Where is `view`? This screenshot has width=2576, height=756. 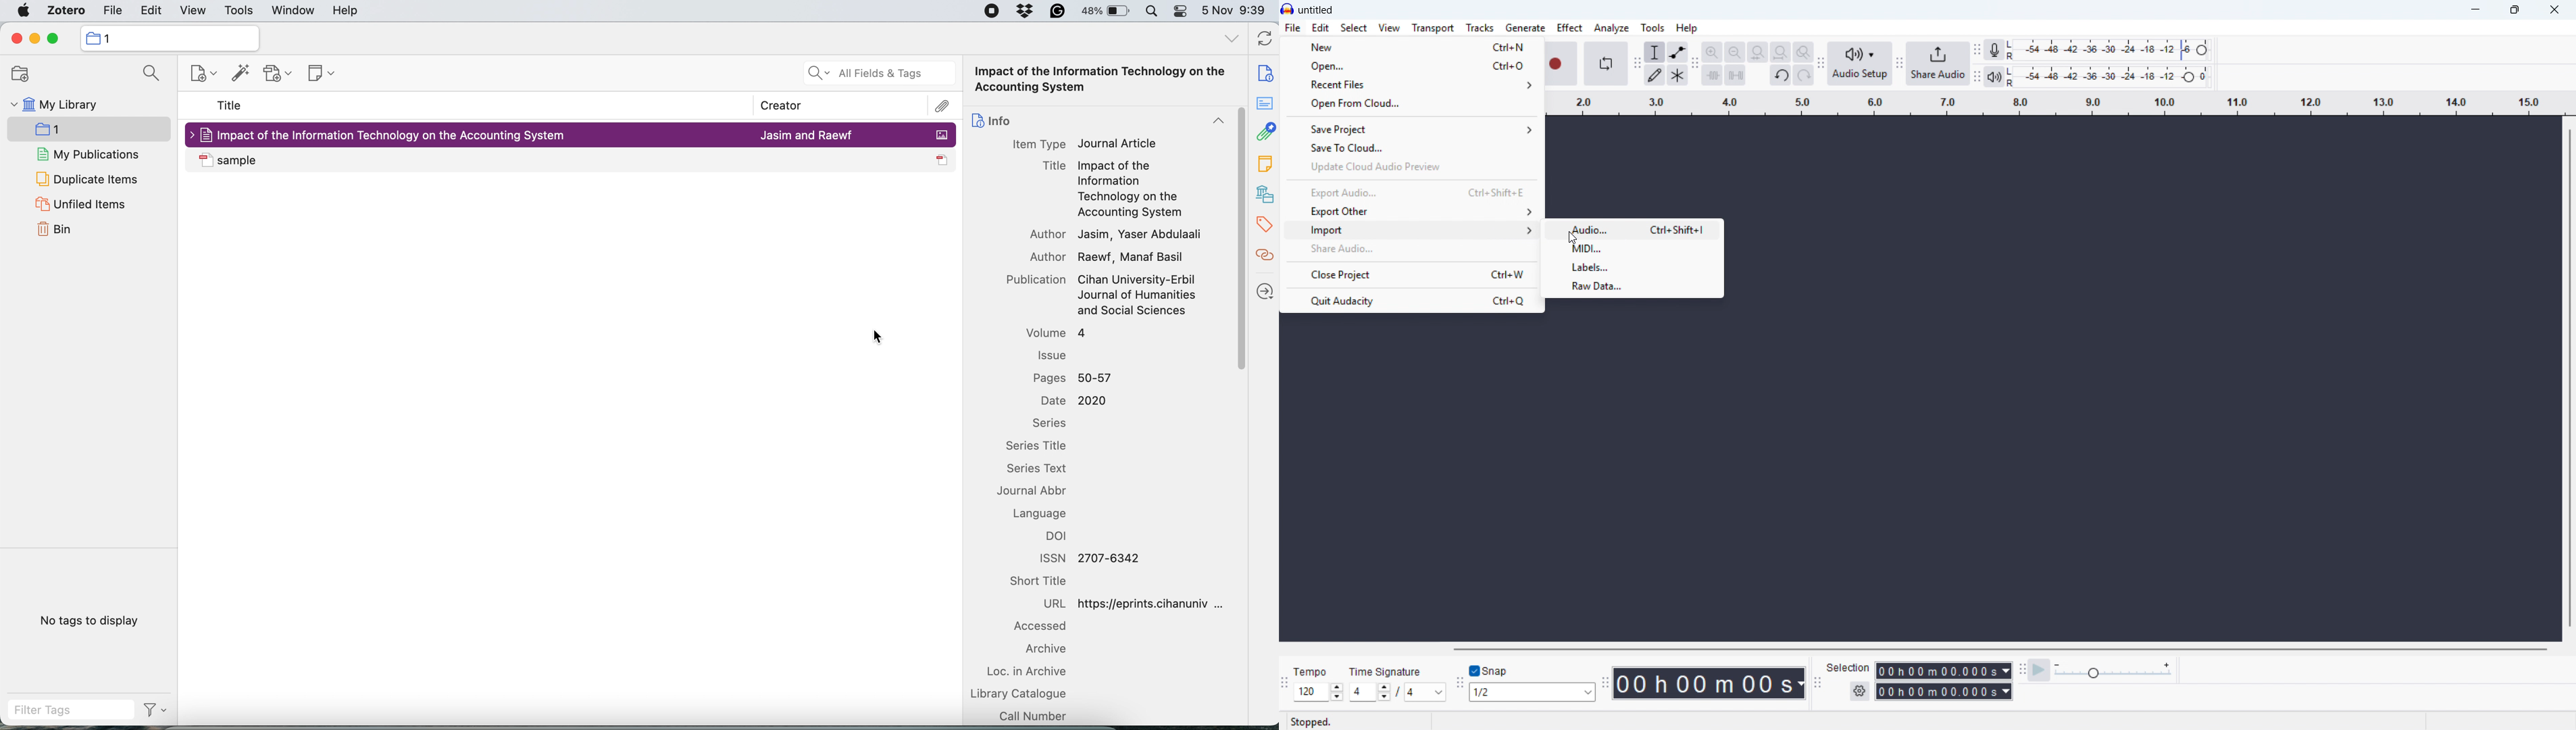
view is located at coordinates (194, 11).